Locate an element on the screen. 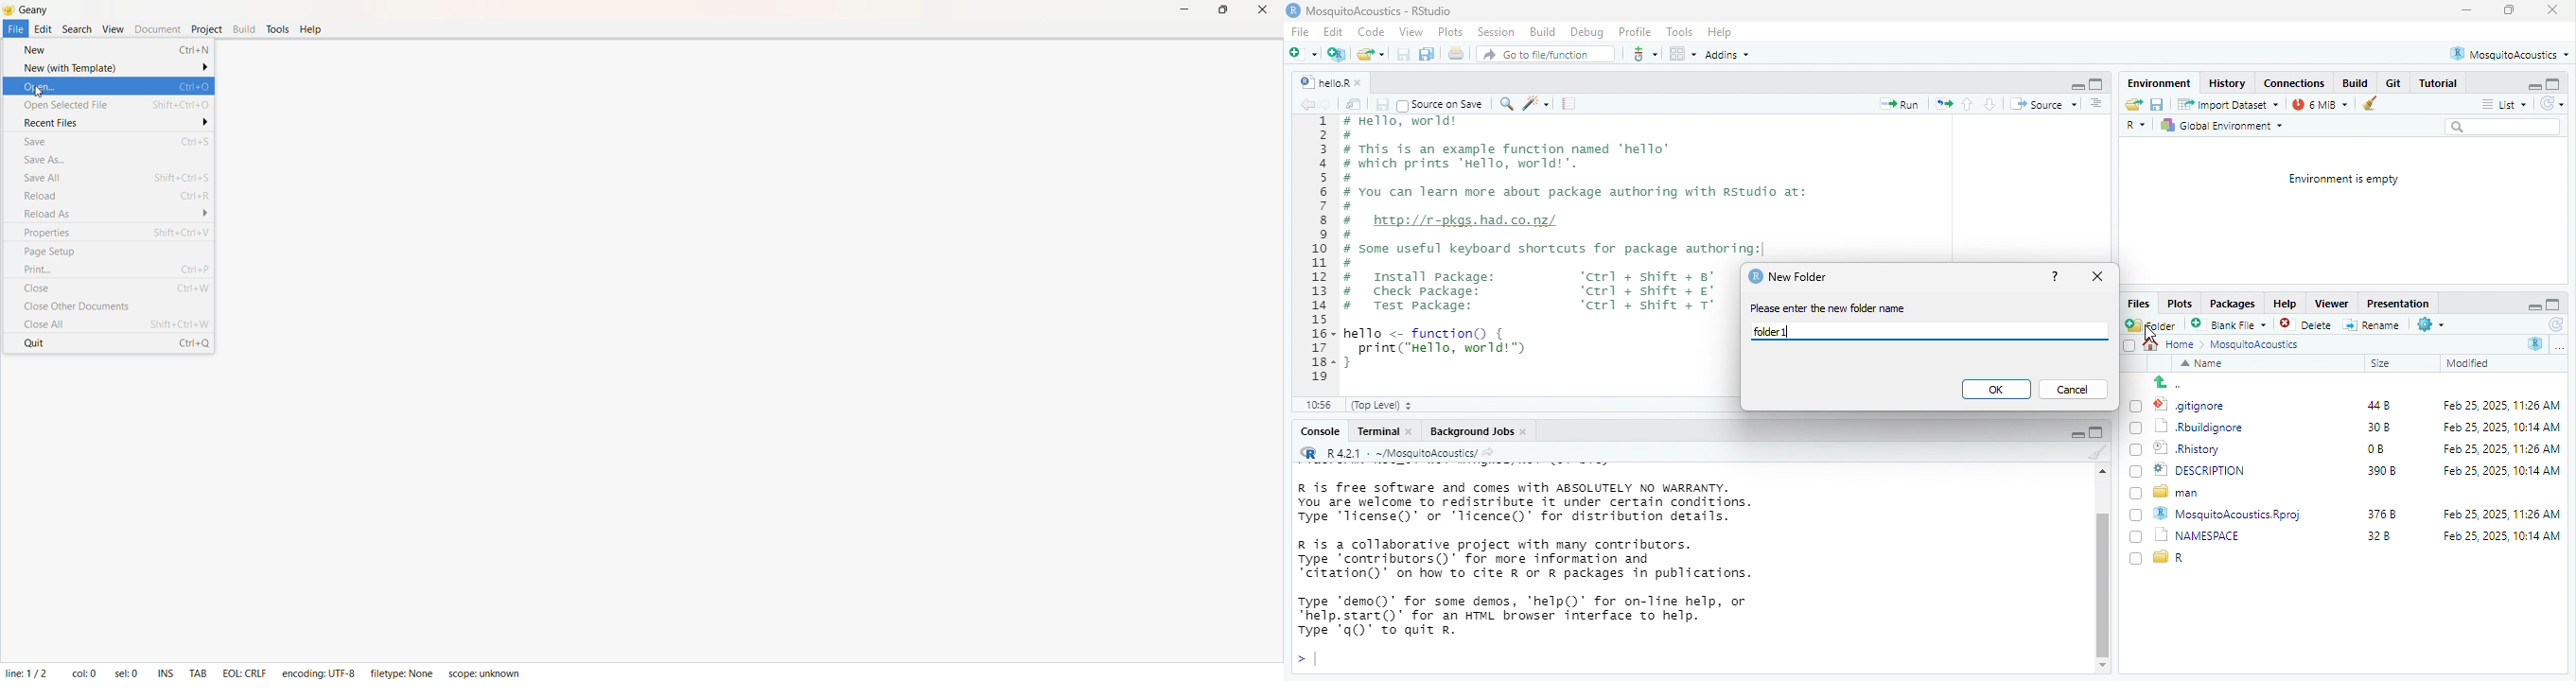 This screenshot has width=2576, height=700.   MosguitoAcoustics is located at coordinates (2262, 346).